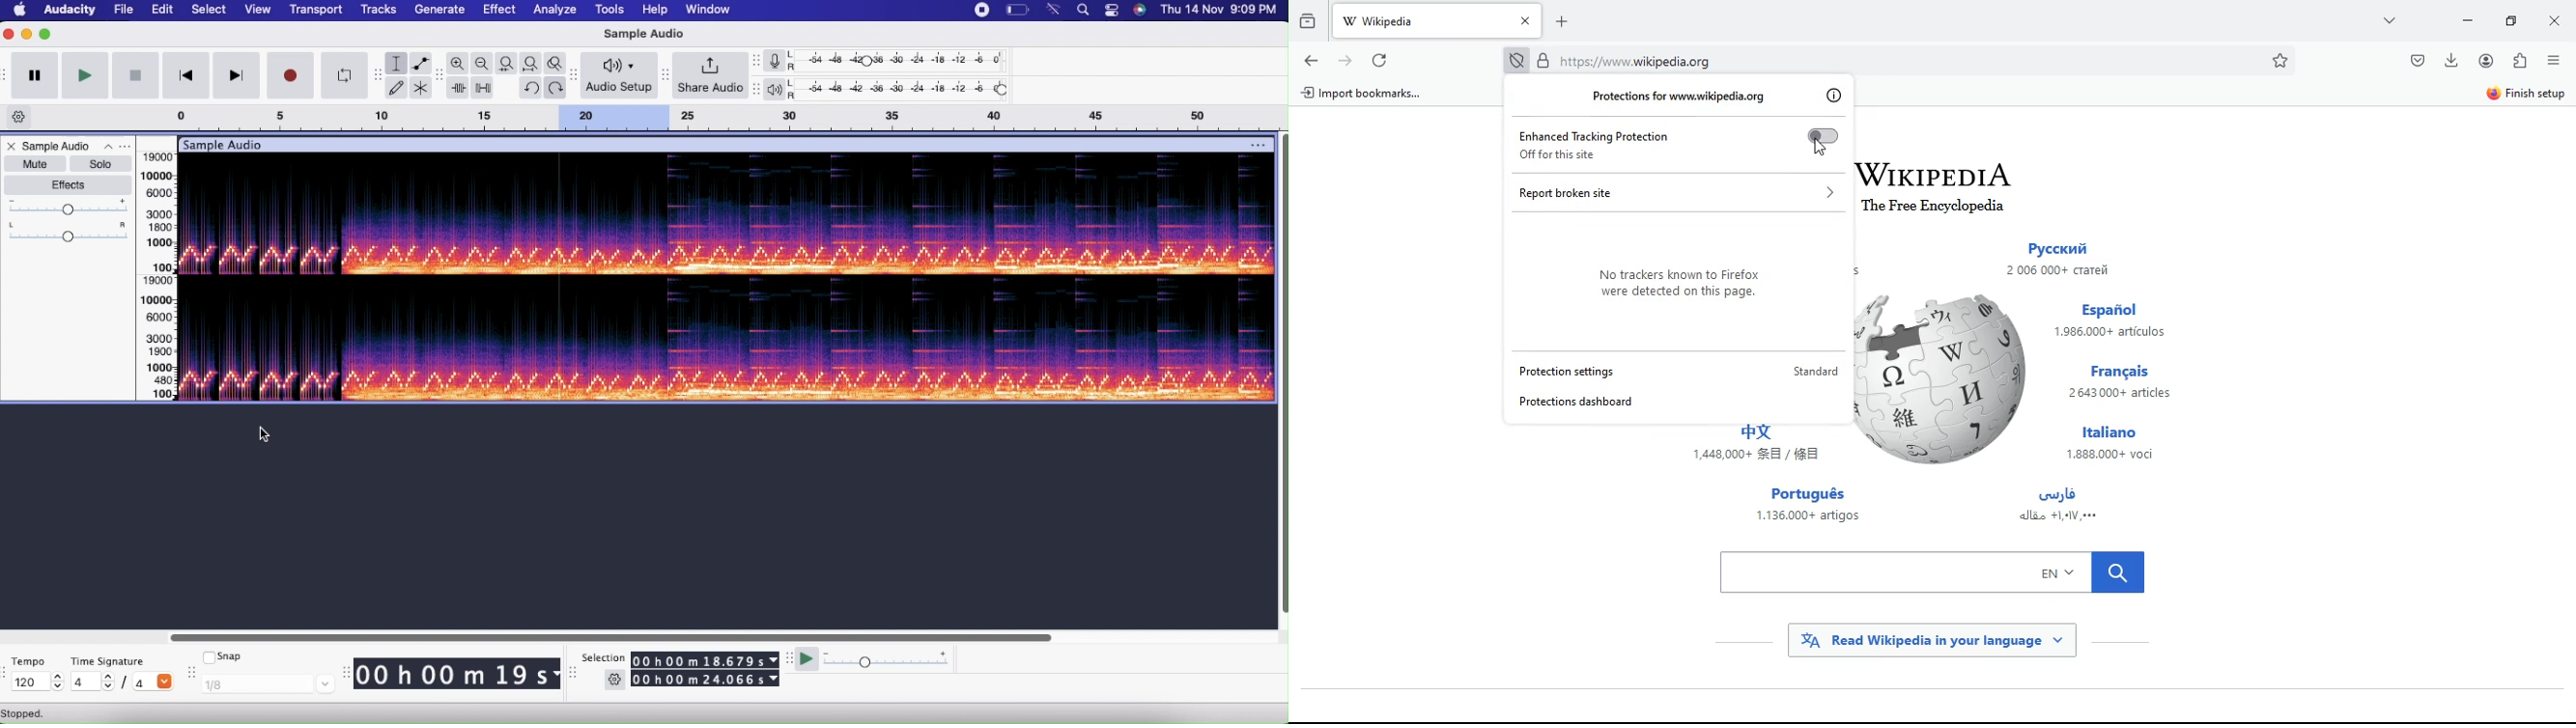 The height and width of the screenshot is (728, 2576). I want to click on hystoric, so click(1309, 19).